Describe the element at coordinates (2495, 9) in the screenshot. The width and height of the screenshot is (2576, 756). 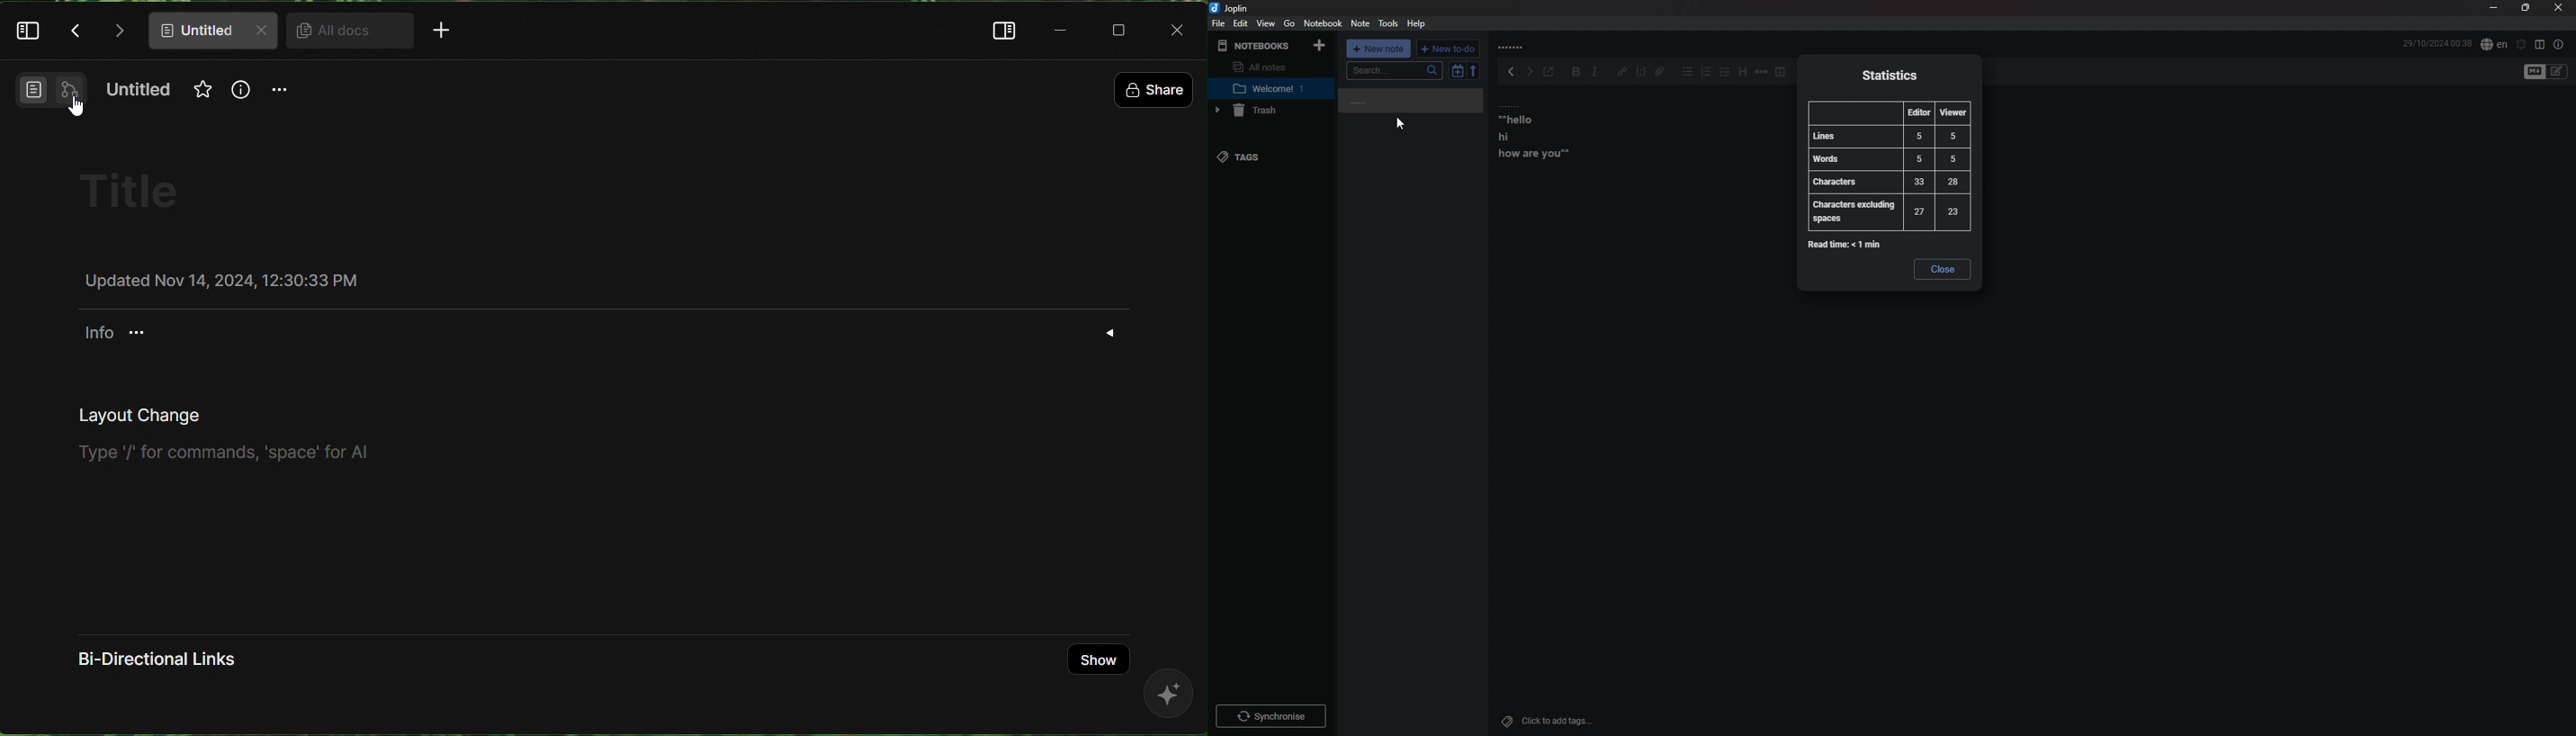
I see `Minimize` at that location.